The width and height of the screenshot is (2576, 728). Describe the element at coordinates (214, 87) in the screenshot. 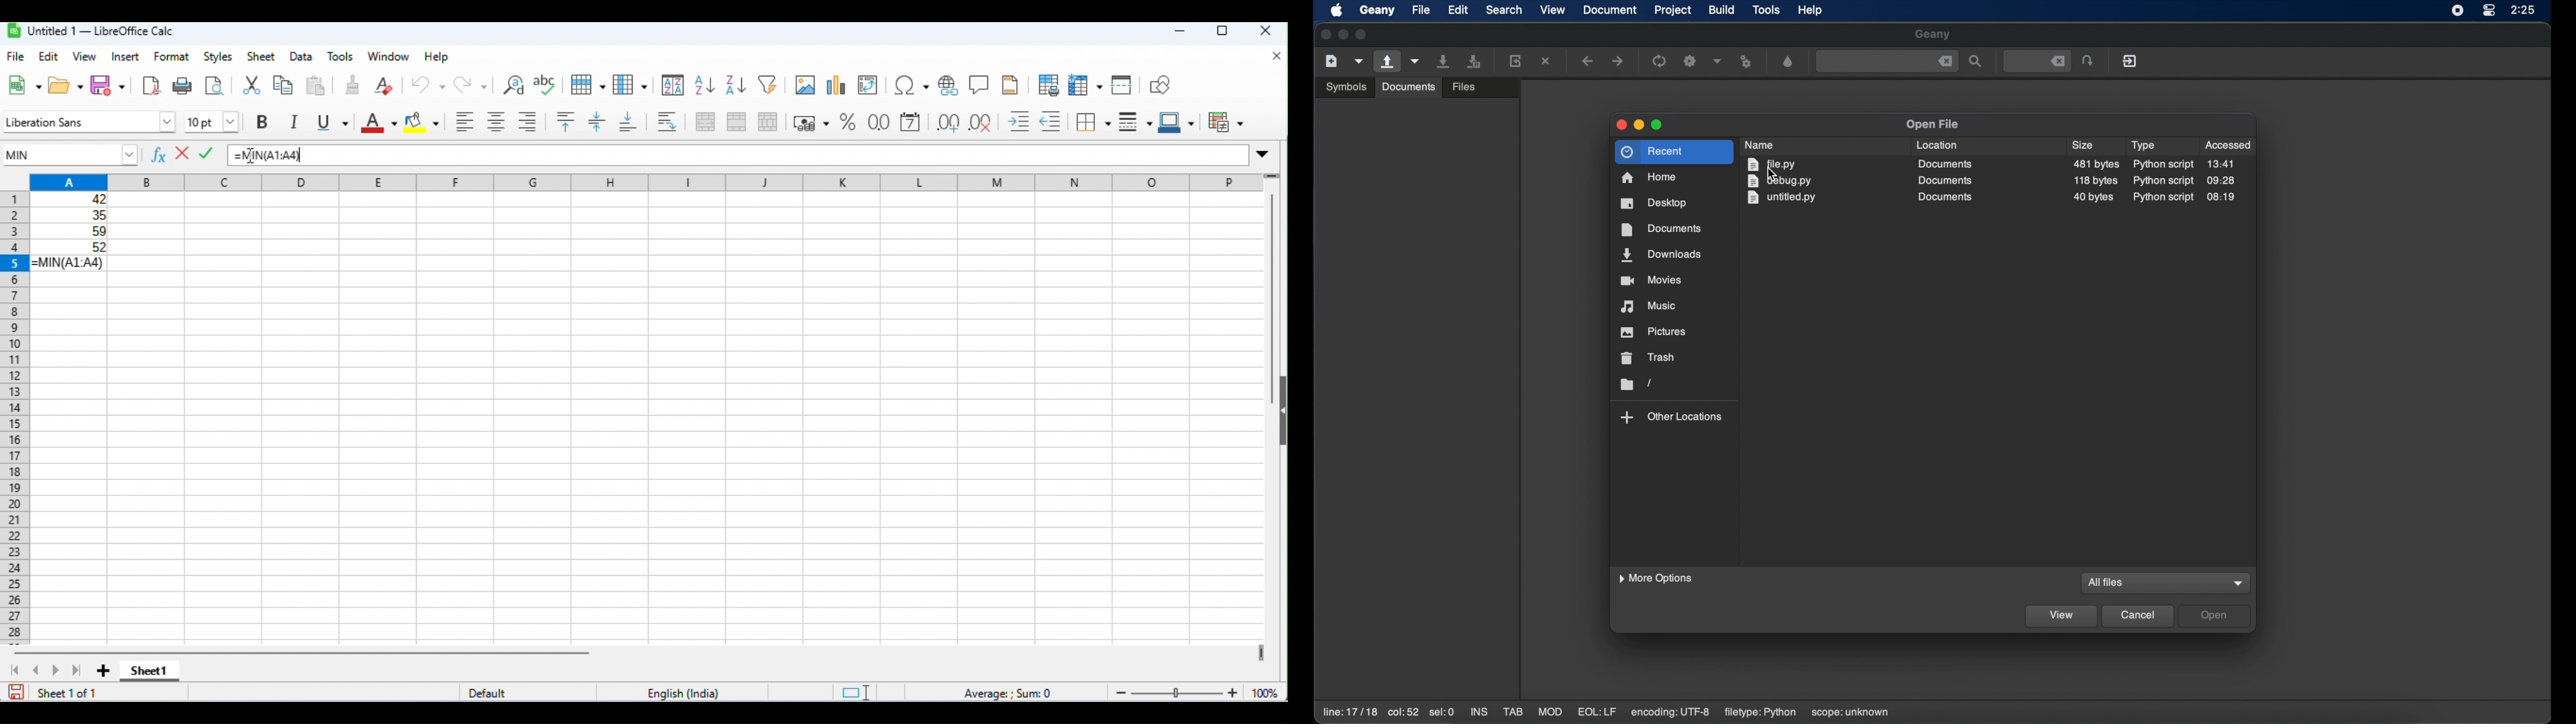

I see `toggle print preview` at that location.